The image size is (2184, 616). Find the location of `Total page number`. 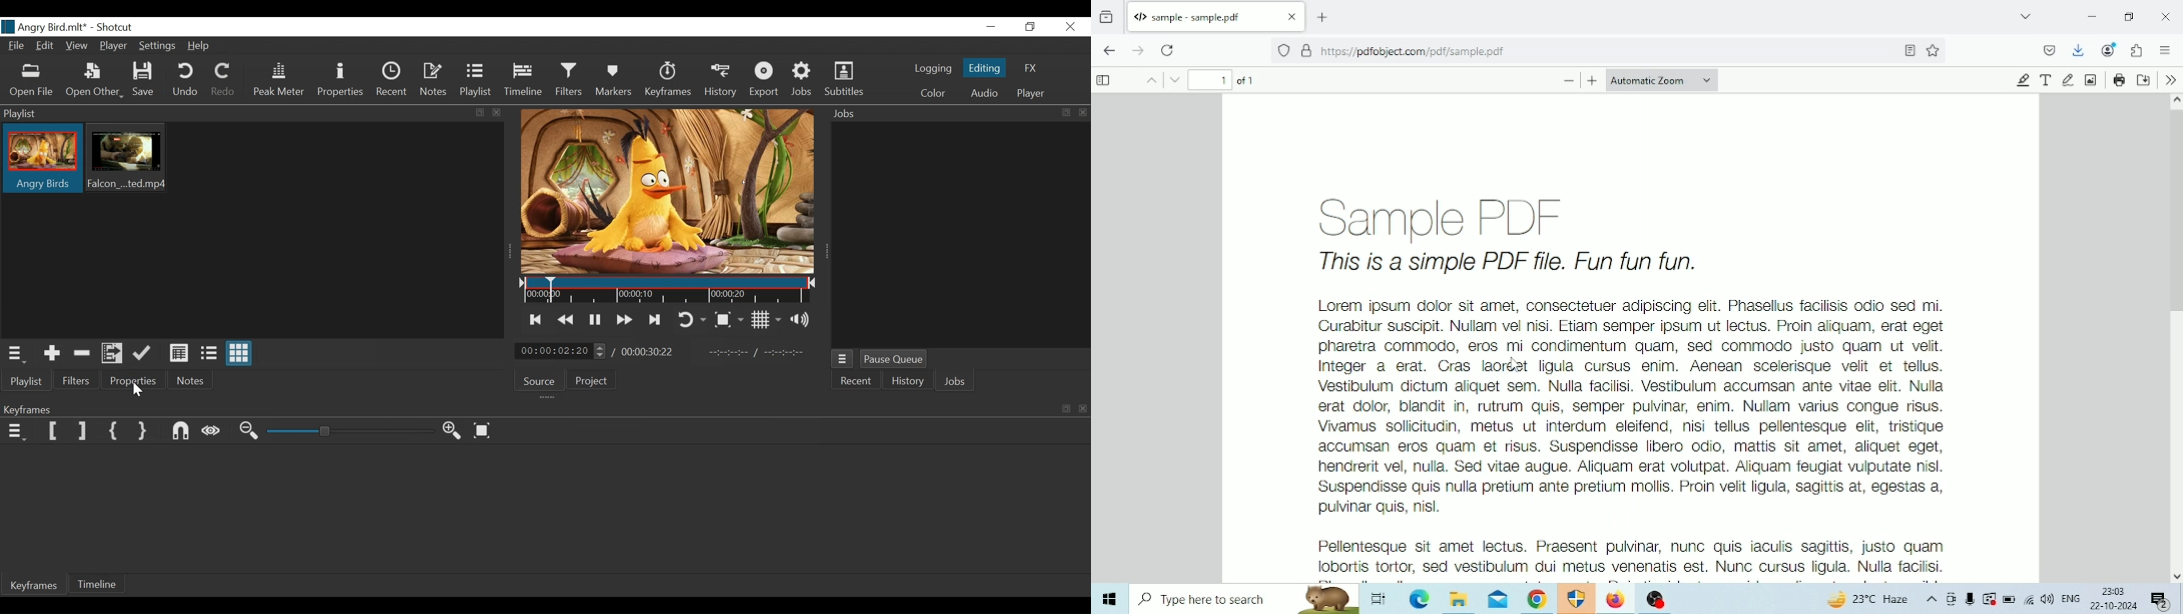

Total page number is located at coordinates (1250, 80).